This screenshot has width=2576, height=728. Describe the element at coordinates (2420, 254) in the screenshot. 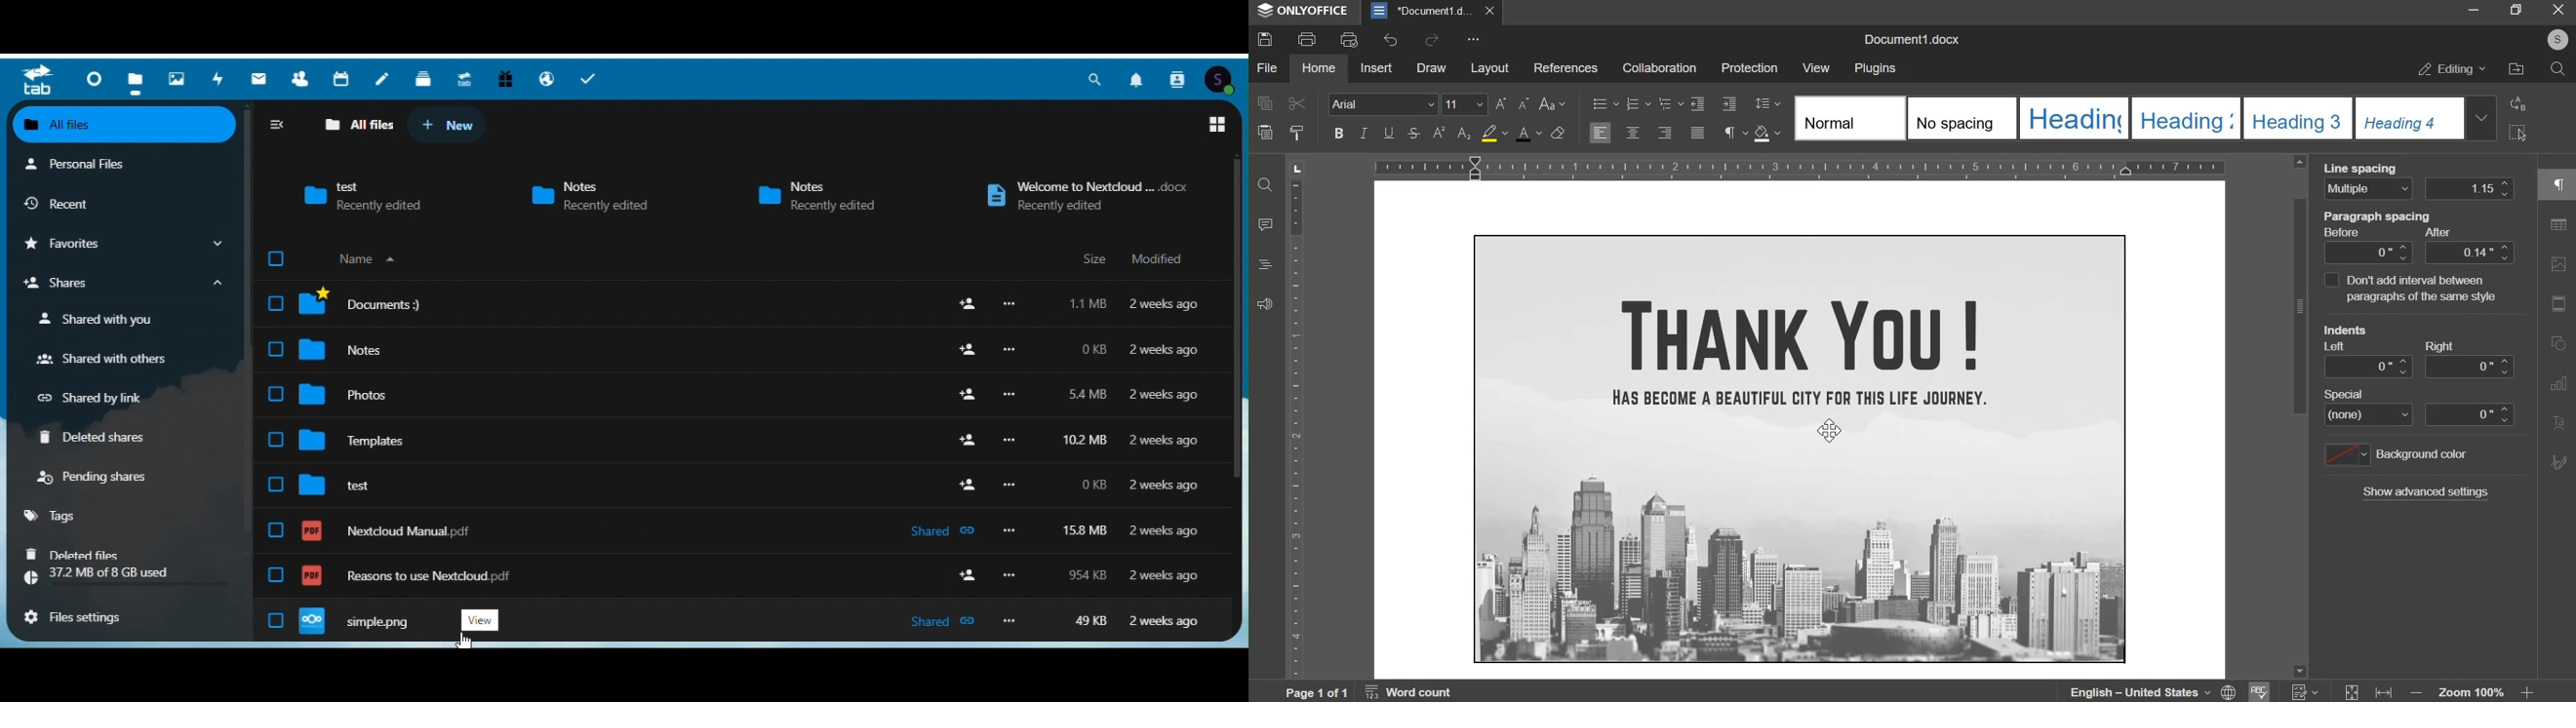

I see `paragraph spacing` at that location.